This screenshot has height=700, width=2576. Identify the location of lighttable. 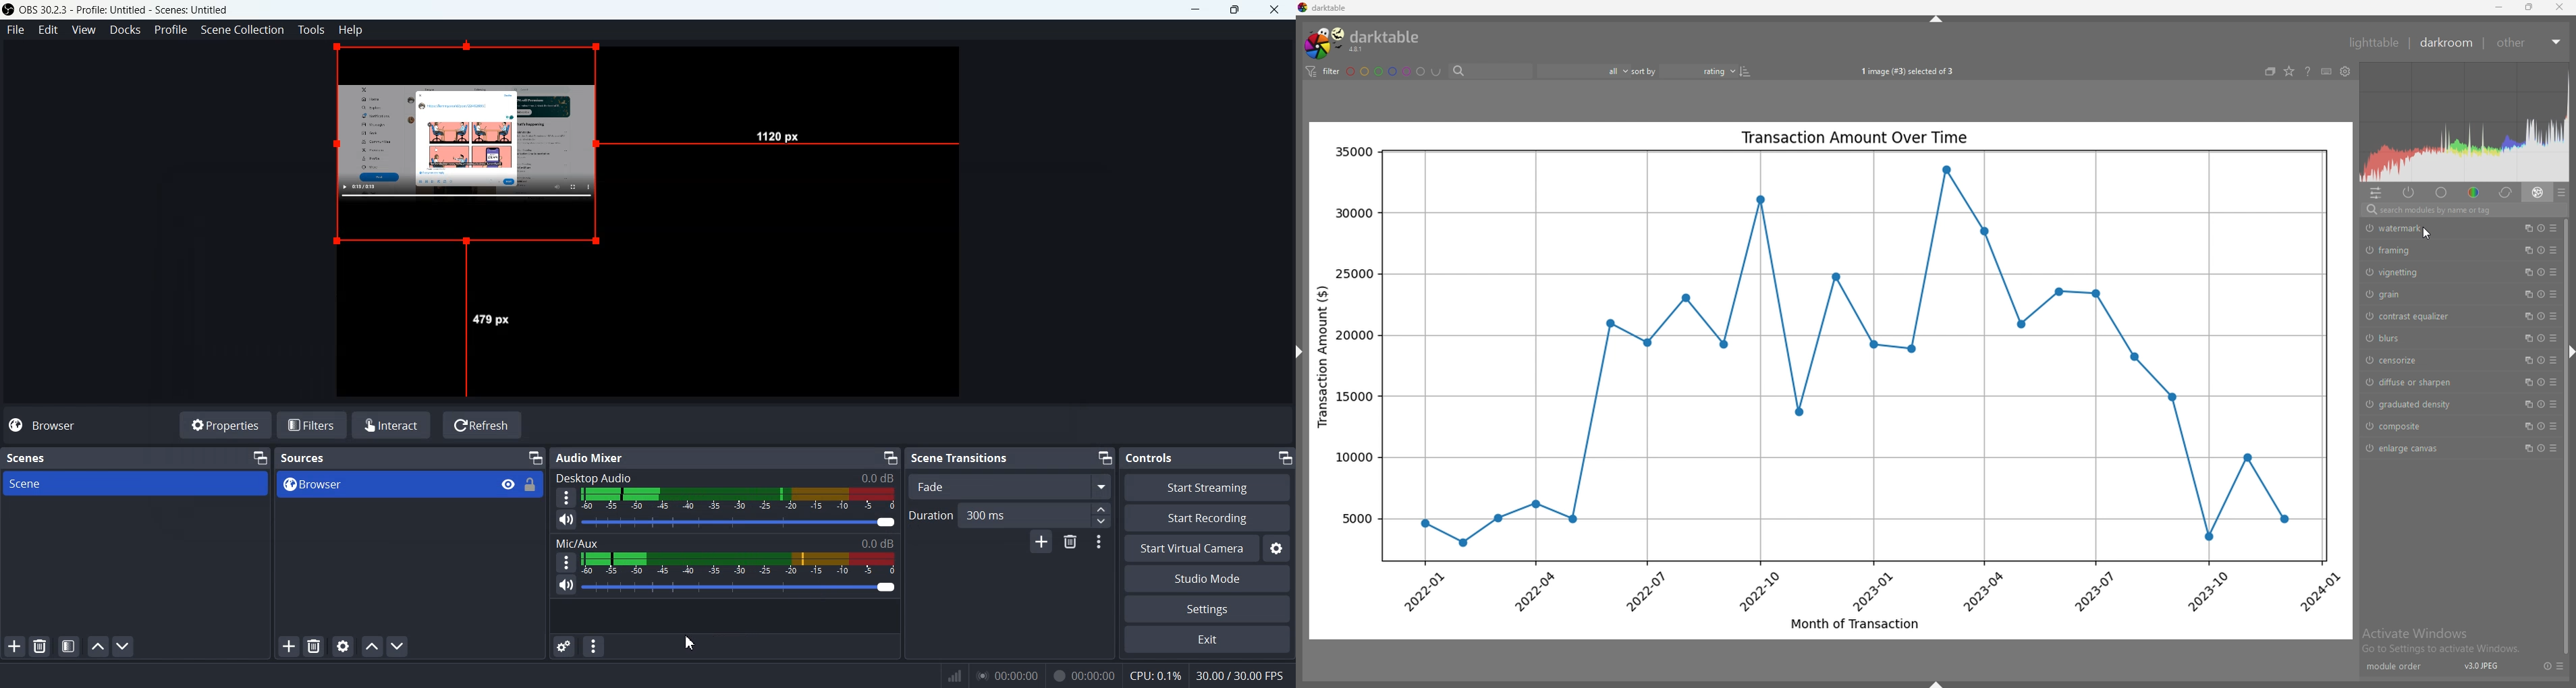
(2372, 41).